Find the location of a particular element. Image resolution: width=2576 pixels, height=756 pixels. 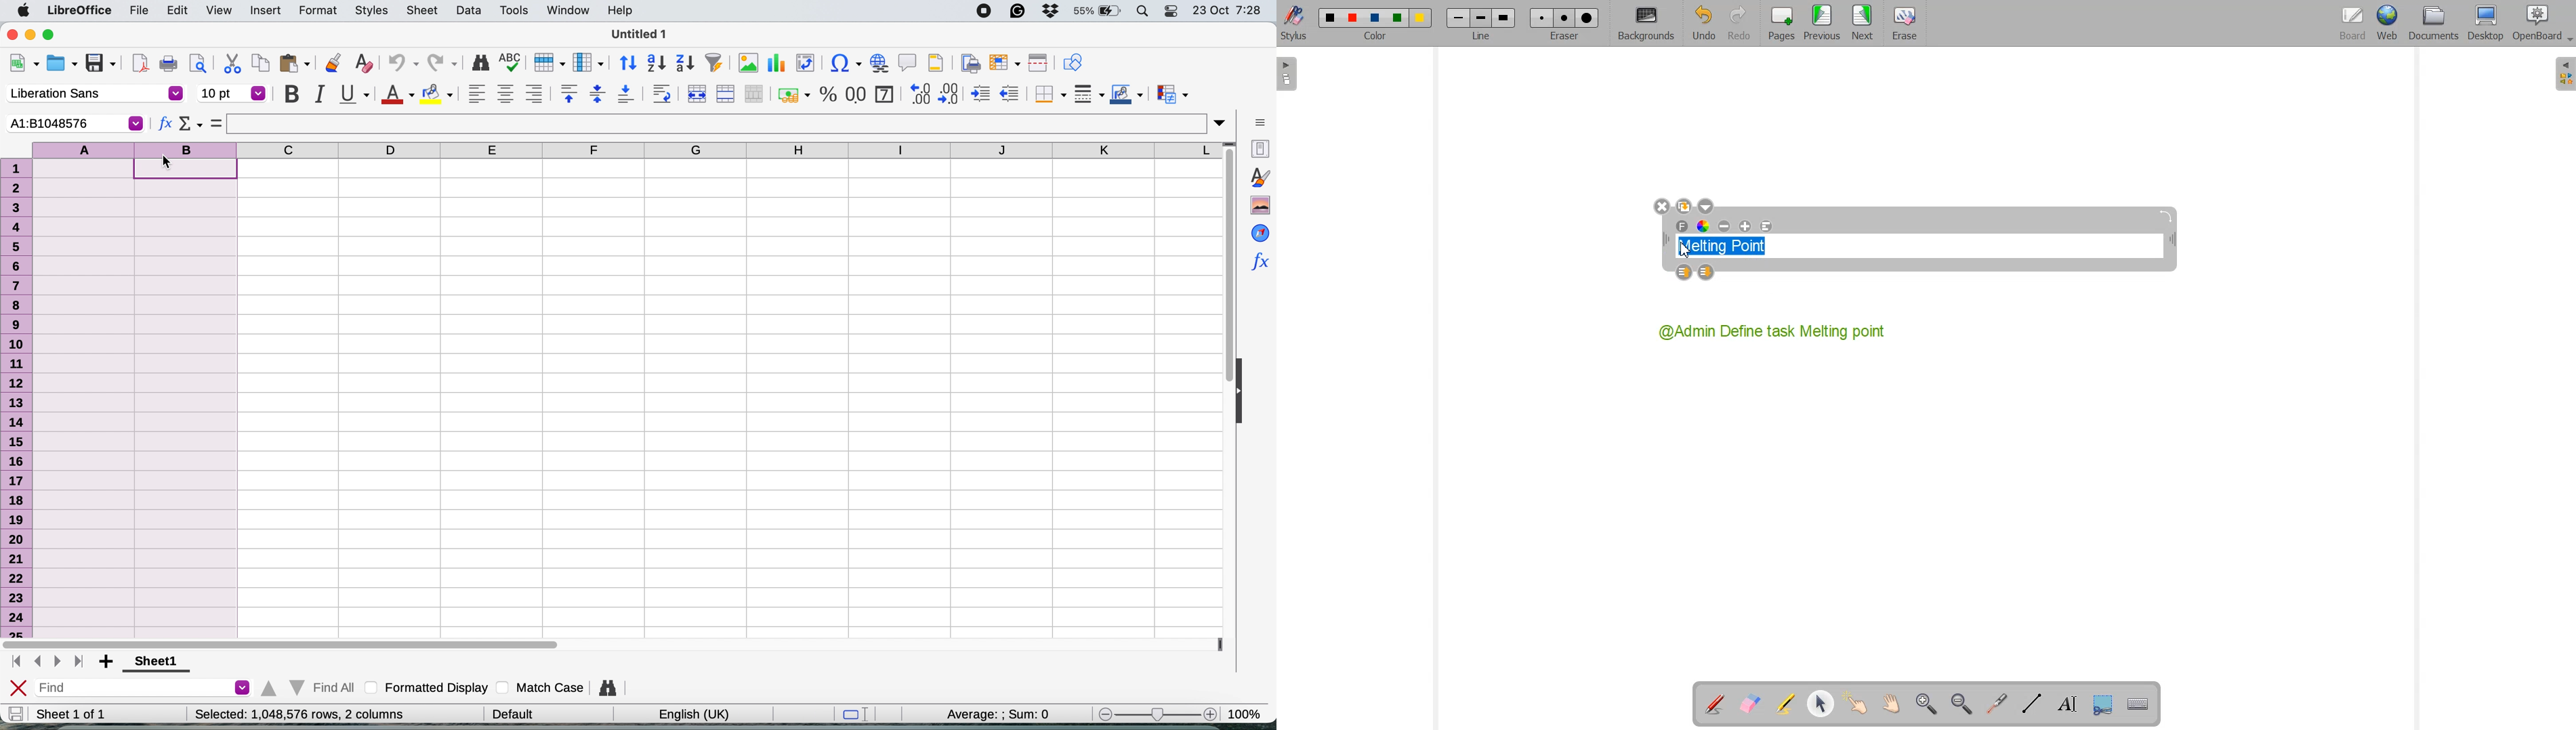

tools is located at coordinates (514, 10).